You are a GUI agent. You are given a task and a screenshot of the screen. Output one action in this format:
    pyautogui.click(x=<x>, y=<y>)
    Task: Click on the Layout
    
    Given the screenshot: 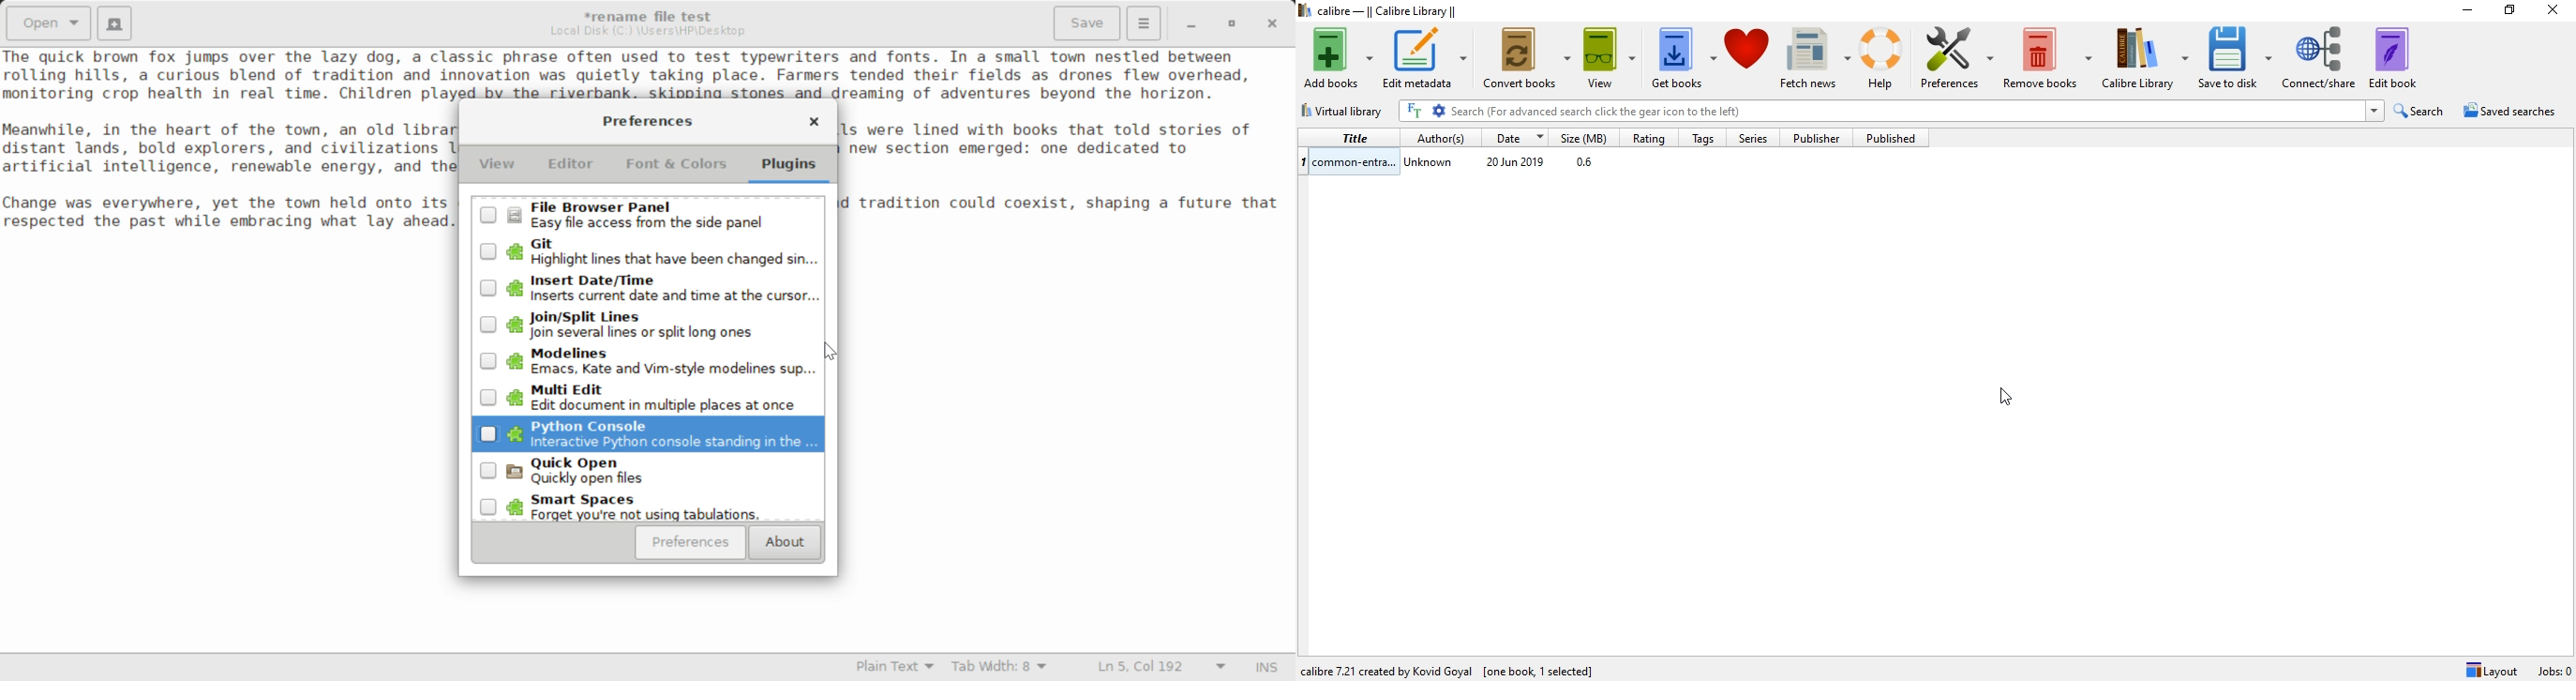 What is the action you would take?
    pyautogui.click(x=2492, y=670)
    